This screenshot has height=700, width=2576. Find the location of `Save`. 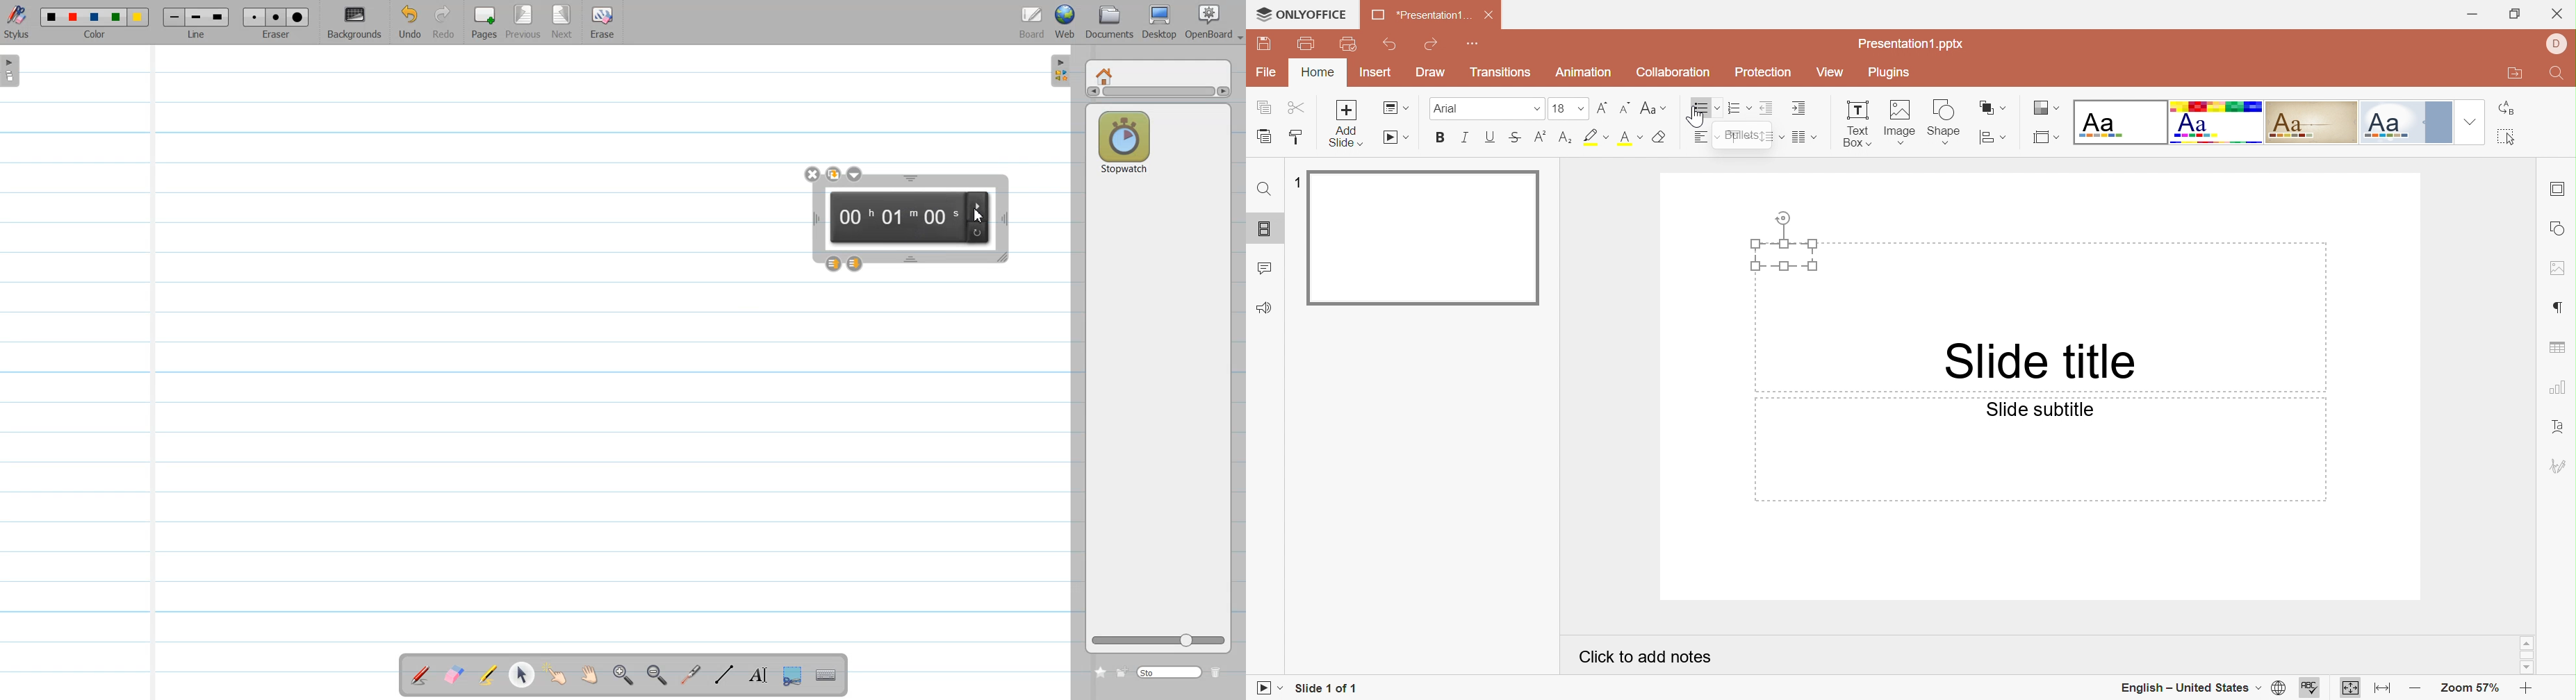

Save is located at coordinates (1266, 42).